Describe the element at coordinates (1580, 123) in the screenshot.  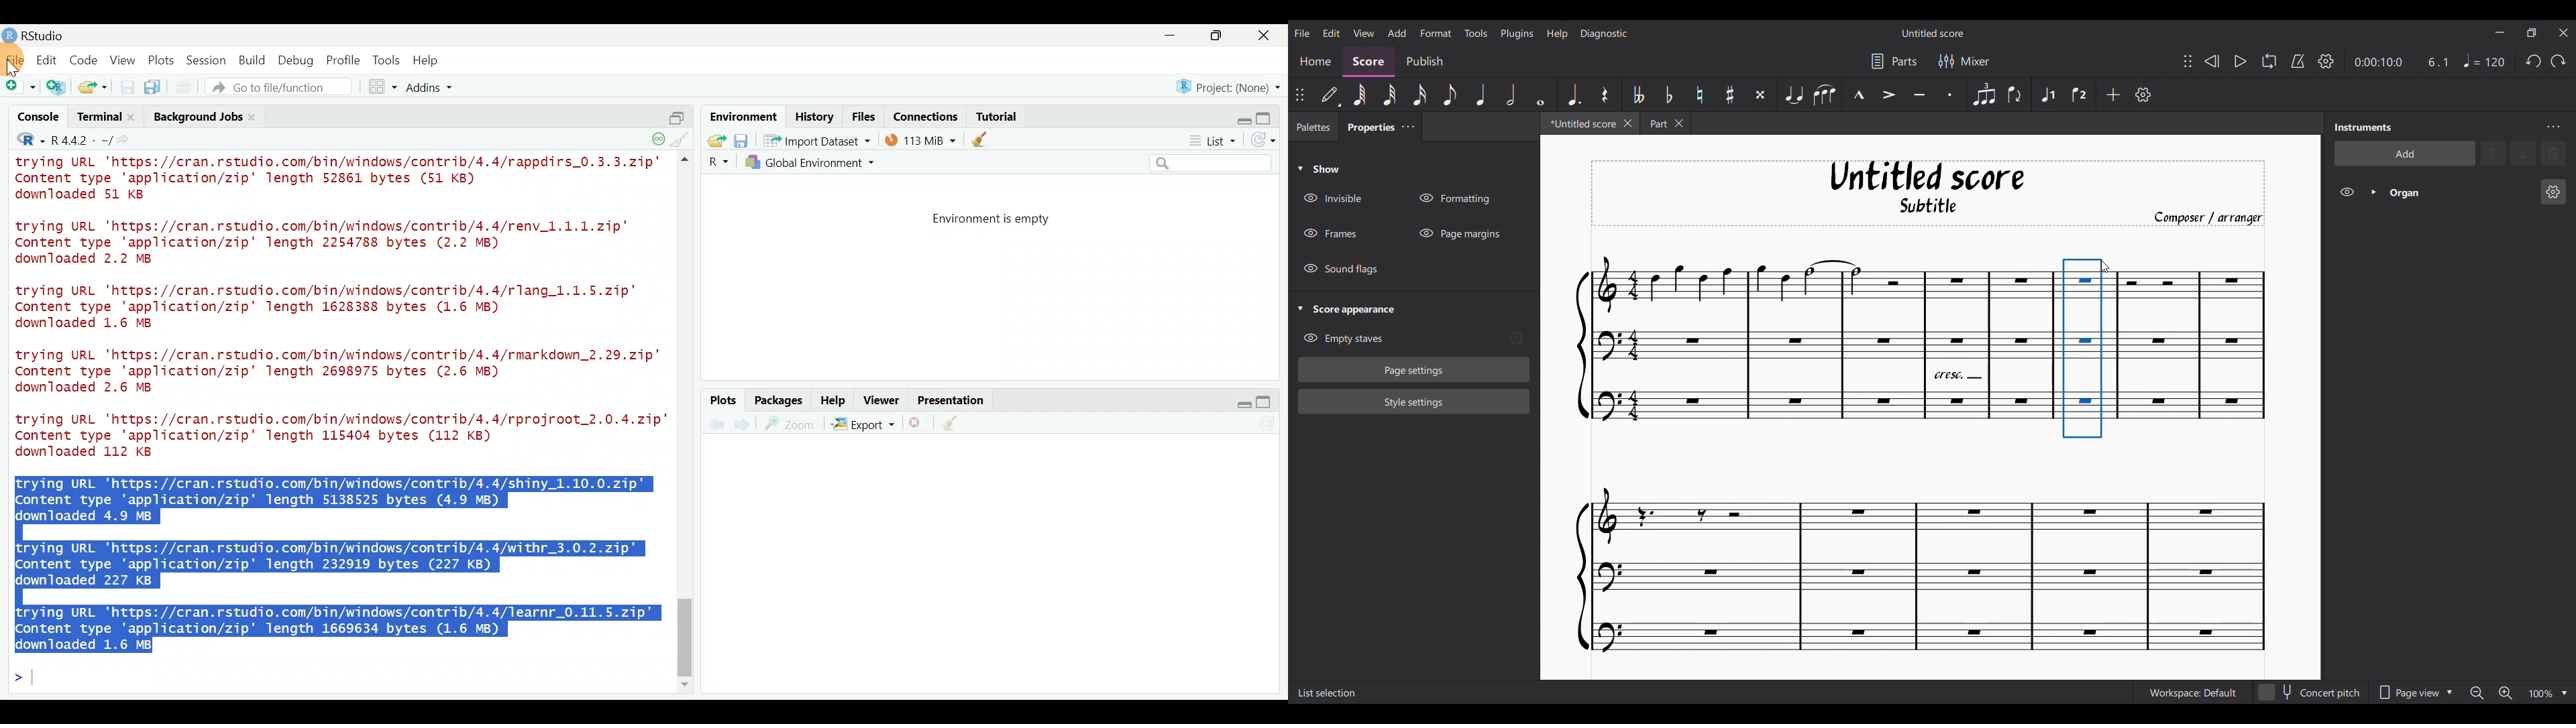
I see `Current tab` at that location.